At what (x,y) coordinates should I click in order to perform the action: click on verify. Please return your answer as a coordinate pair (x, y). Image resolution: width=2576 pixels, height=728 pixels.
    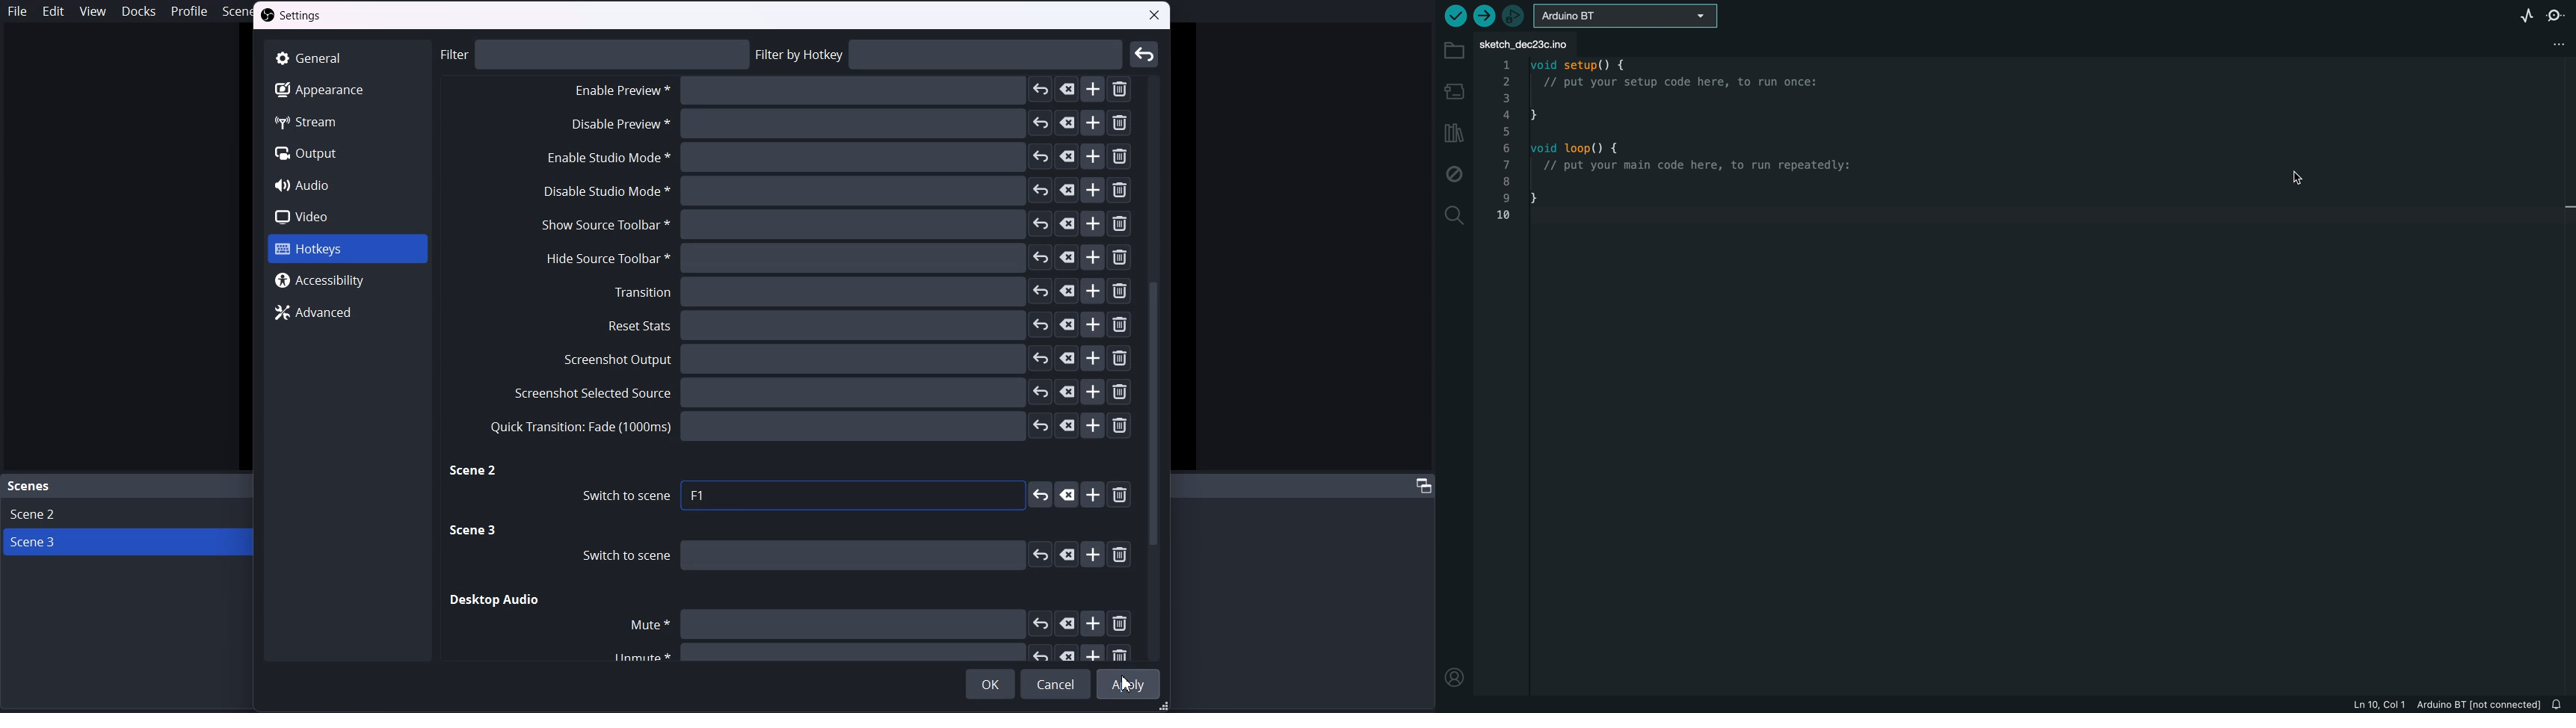
    Looking at the image, I should click on (1453, 16).